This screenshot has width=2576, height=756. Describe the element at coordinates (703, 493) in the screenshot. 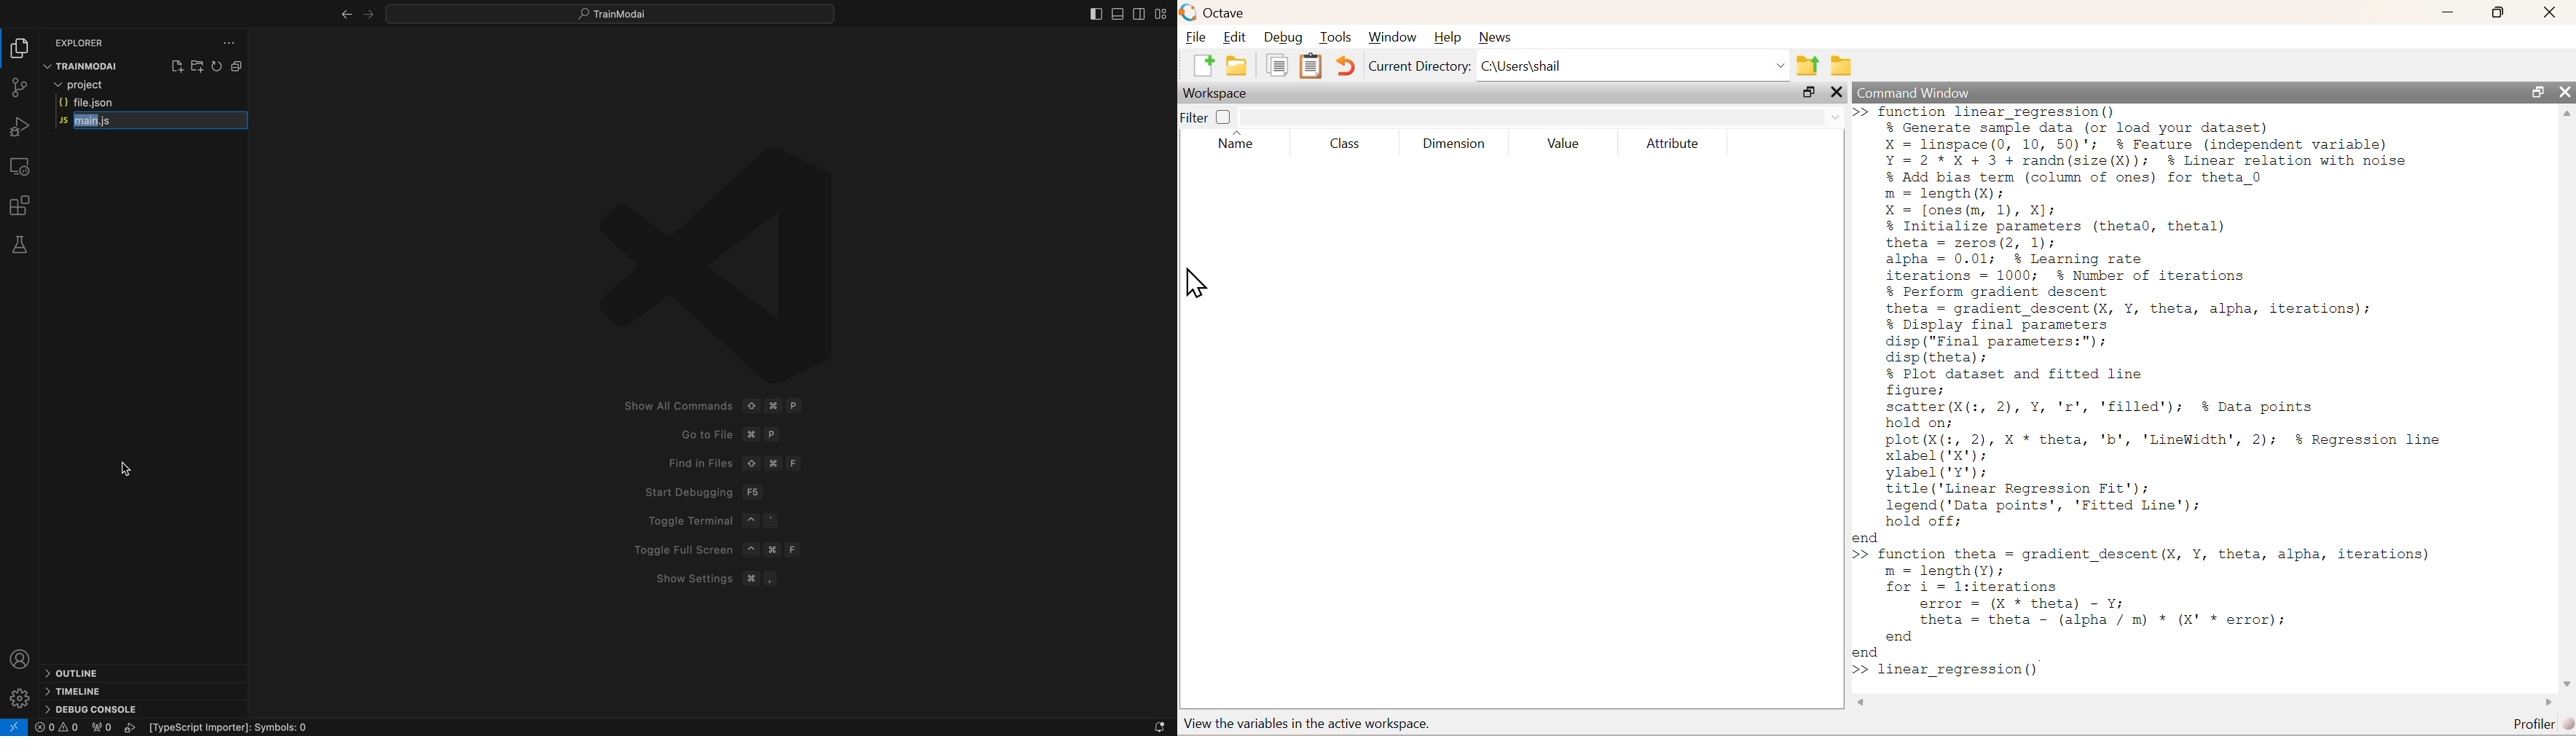

I see `Start debugging` at that location.